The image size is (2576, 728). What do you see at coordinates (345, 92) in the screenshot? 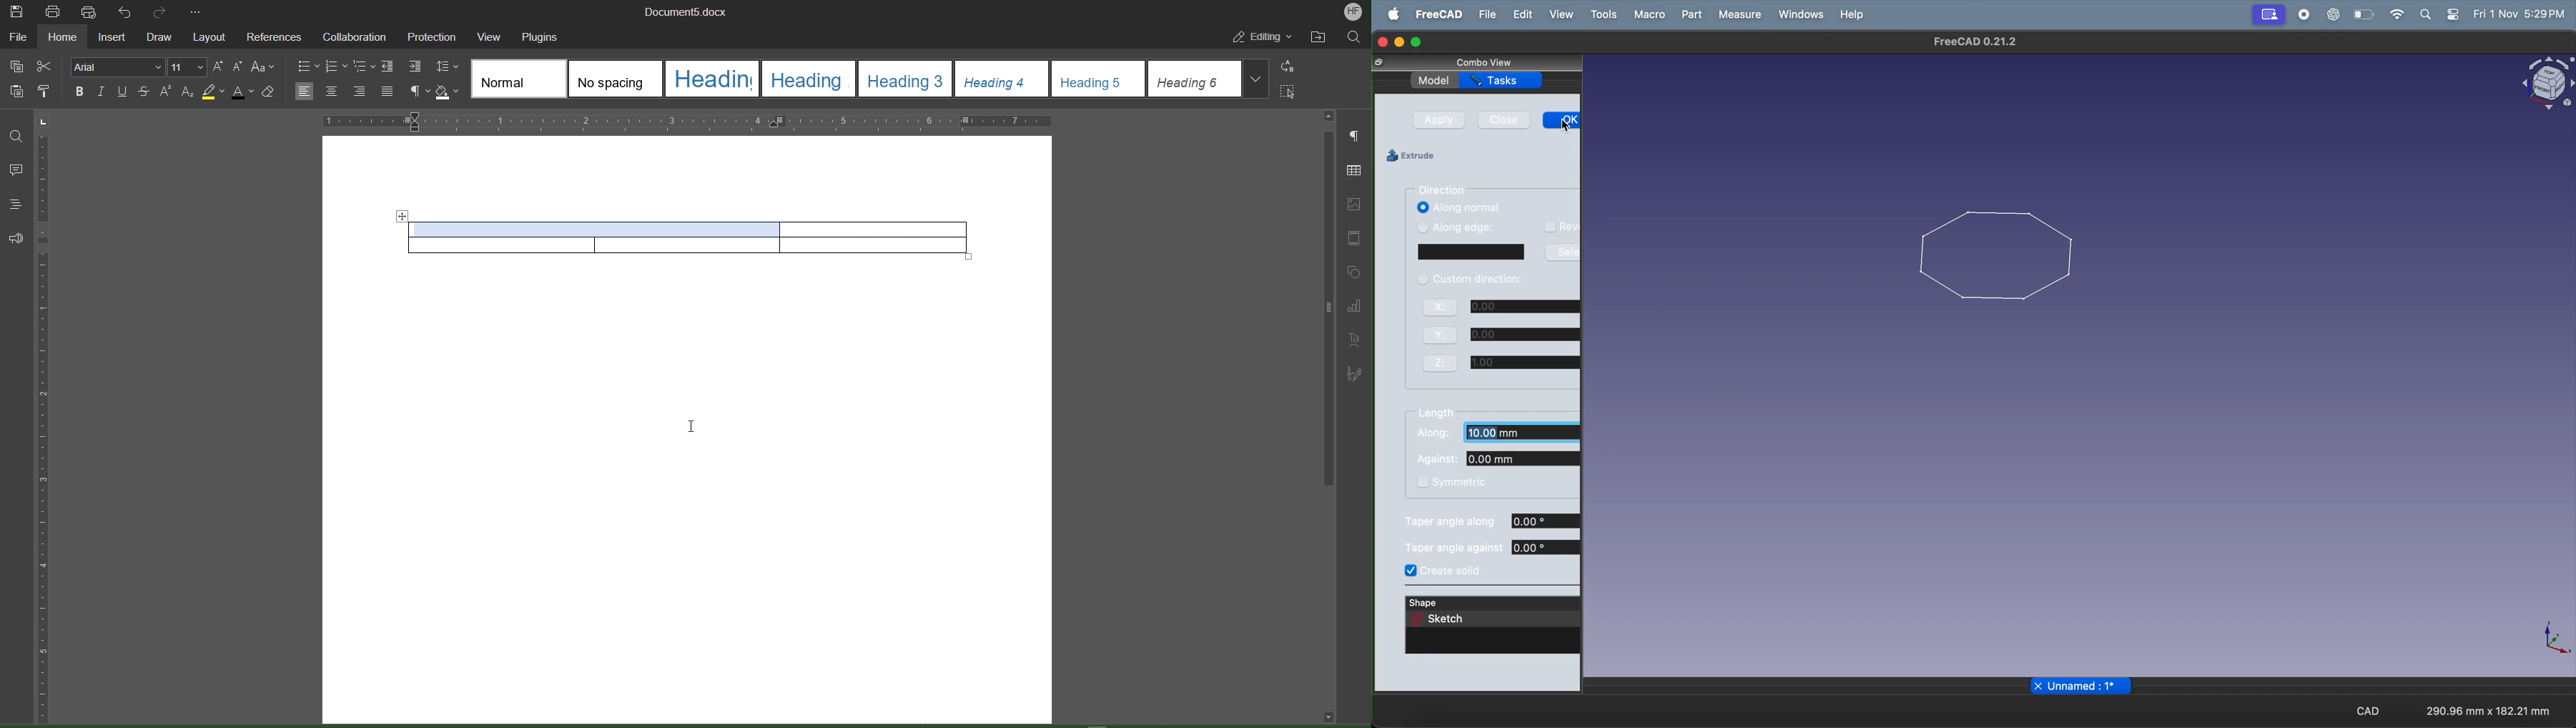
I see `Alignment` at bounding box center [345, 92].